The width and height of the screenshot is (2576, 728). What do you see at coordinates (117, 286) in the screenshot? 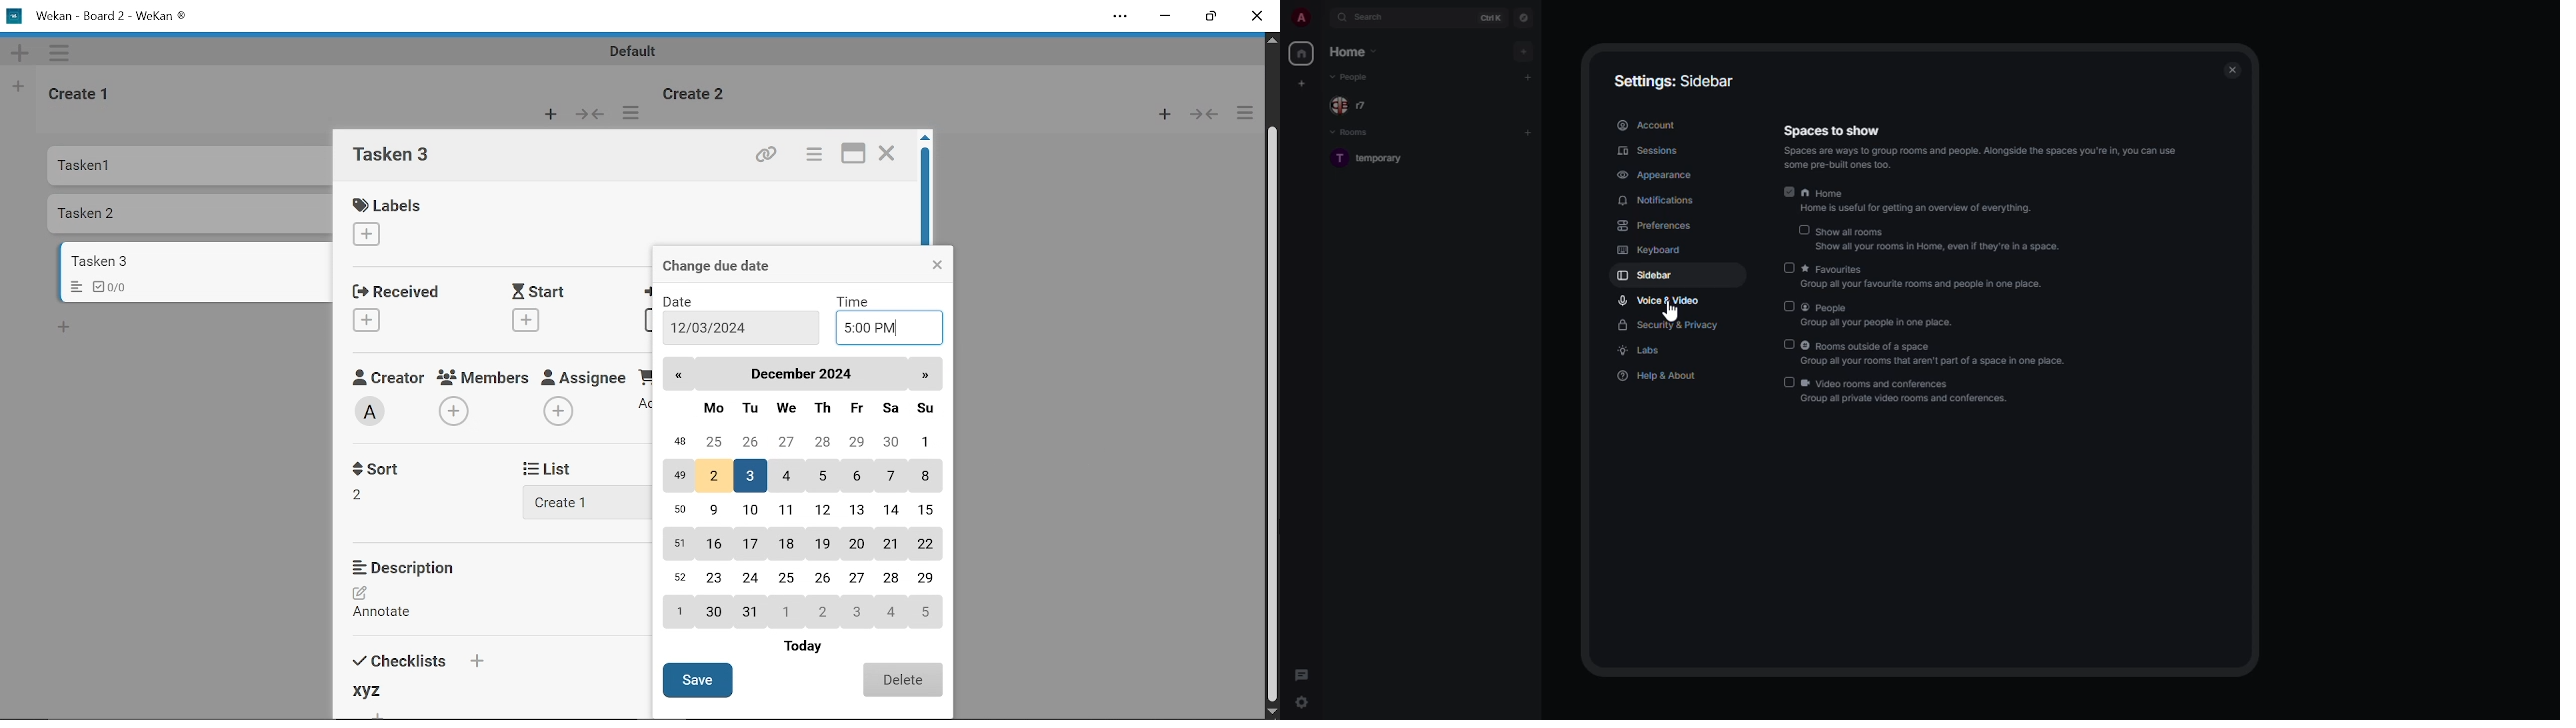
I see `Checklist` at bounding box center [117, 286].